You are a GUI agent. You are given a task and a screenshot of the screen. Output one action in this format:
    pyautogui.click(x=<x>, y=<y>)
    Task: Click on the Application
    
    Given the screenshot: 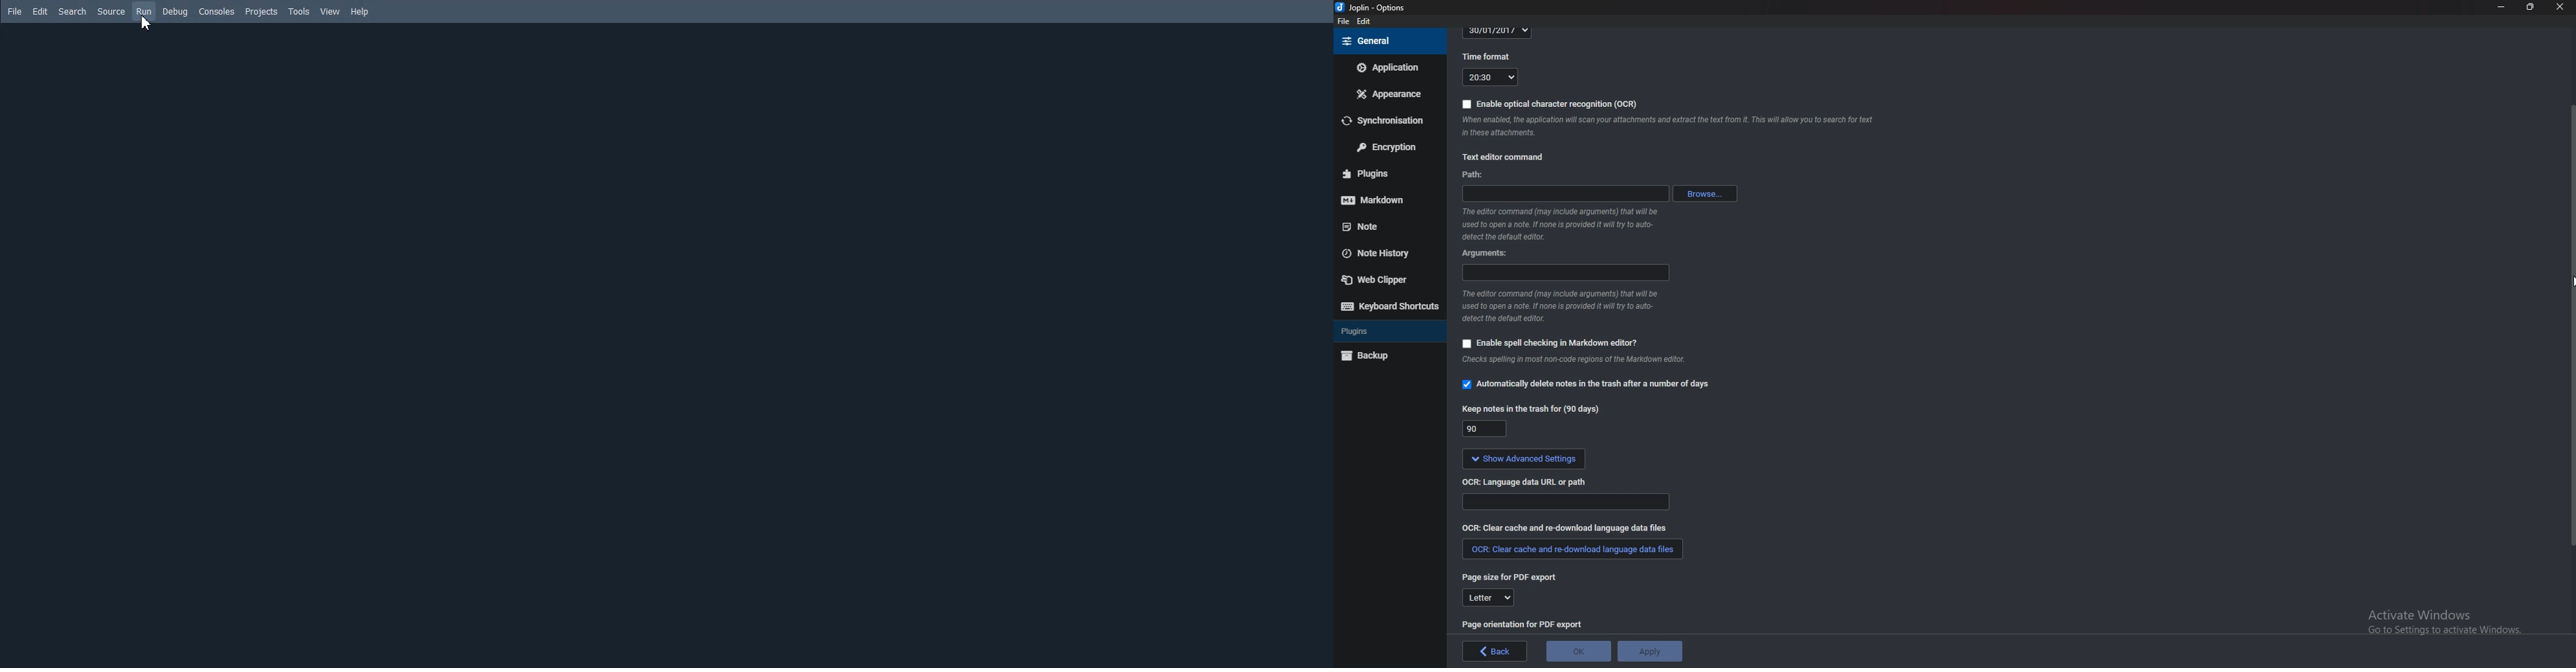 What is the action you would take?
    pyautogui.click(x=1389, y=67)
    